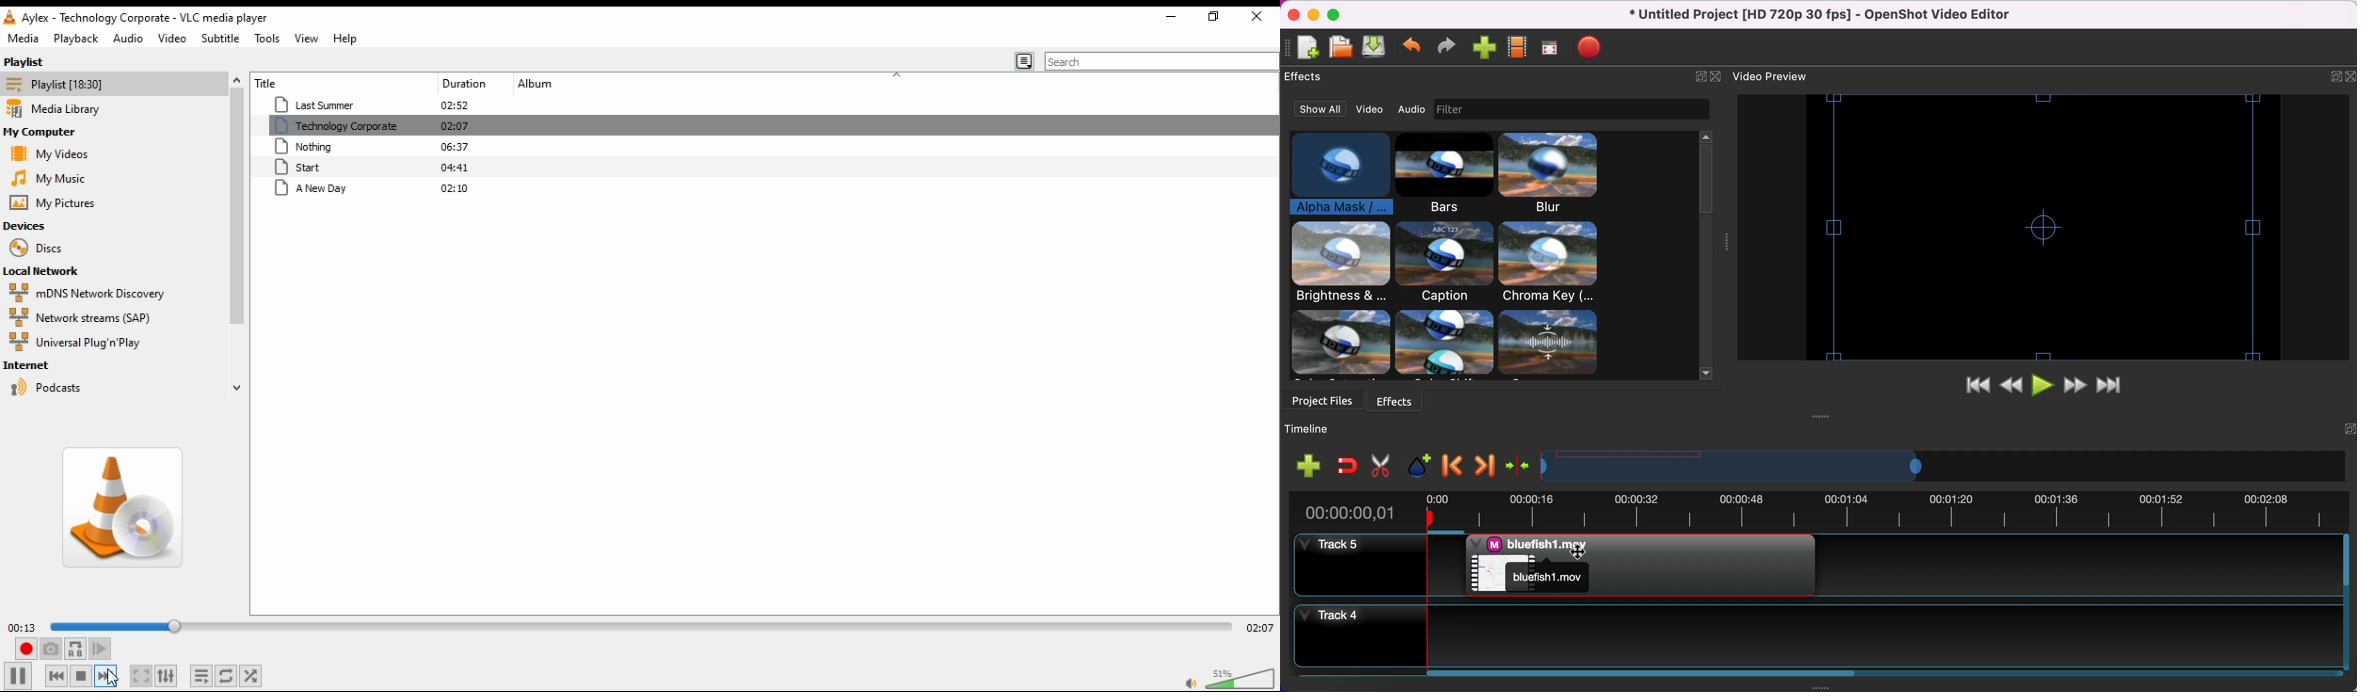  What do you see at coordinates (236, 234) in the screenshot?
I see `scroll bar` at bounding box center [236, 234].